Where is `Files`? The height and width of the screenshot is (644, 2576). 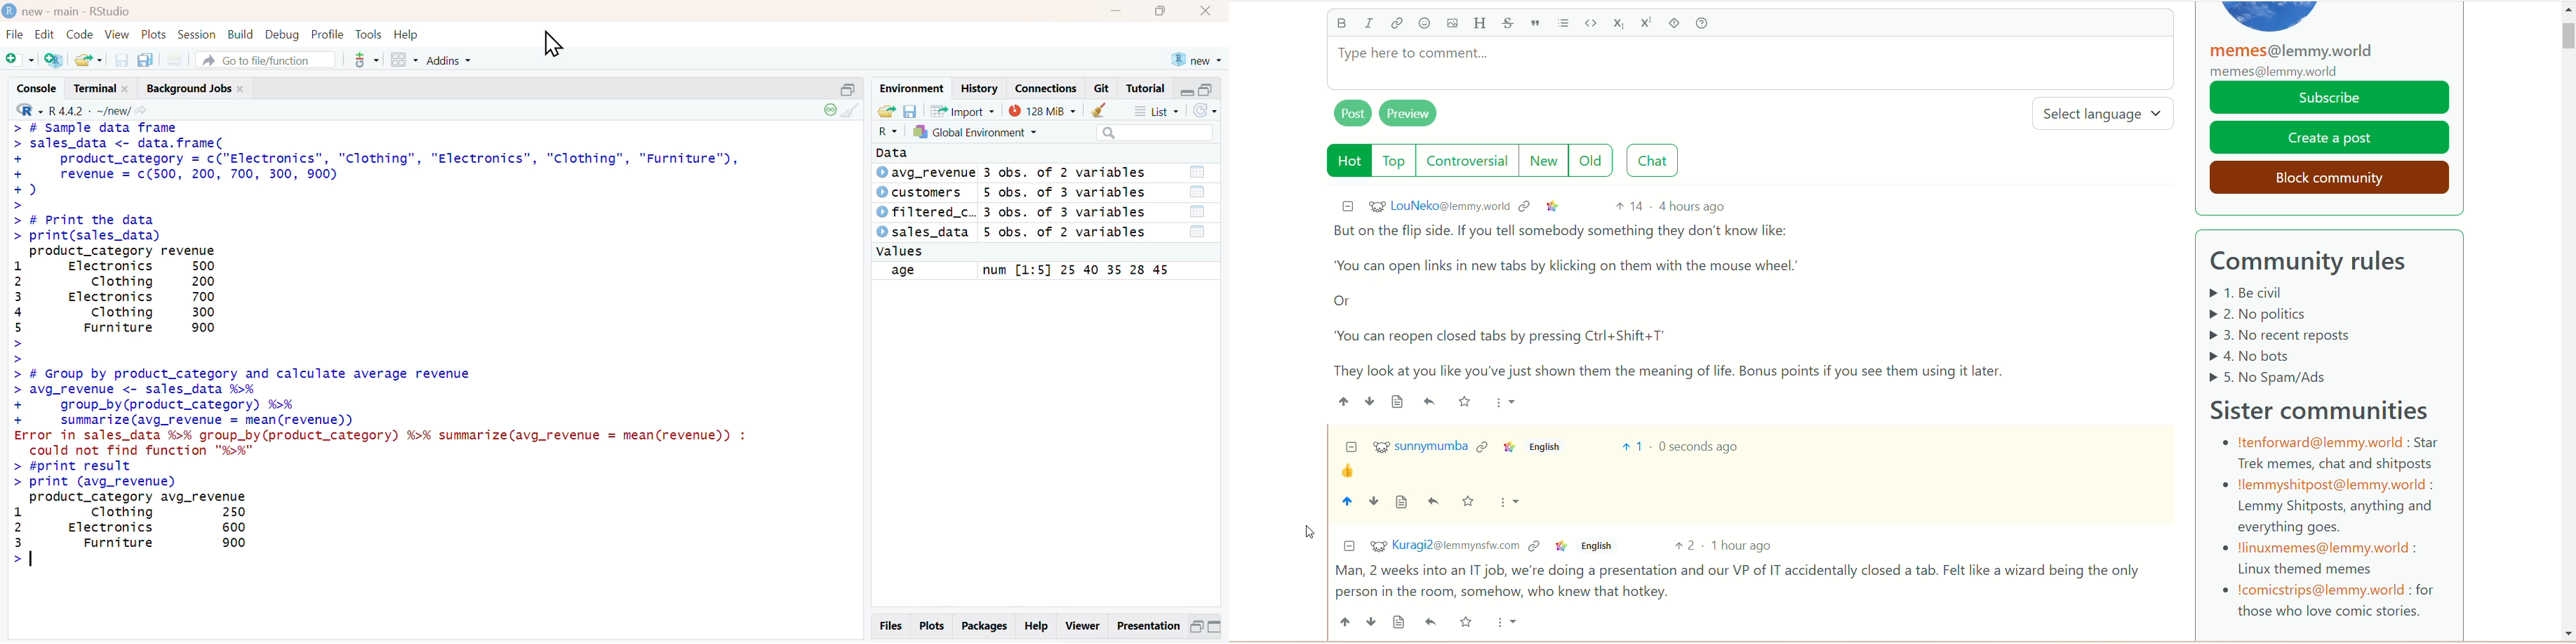
Files is located at coordinates (892, 626).